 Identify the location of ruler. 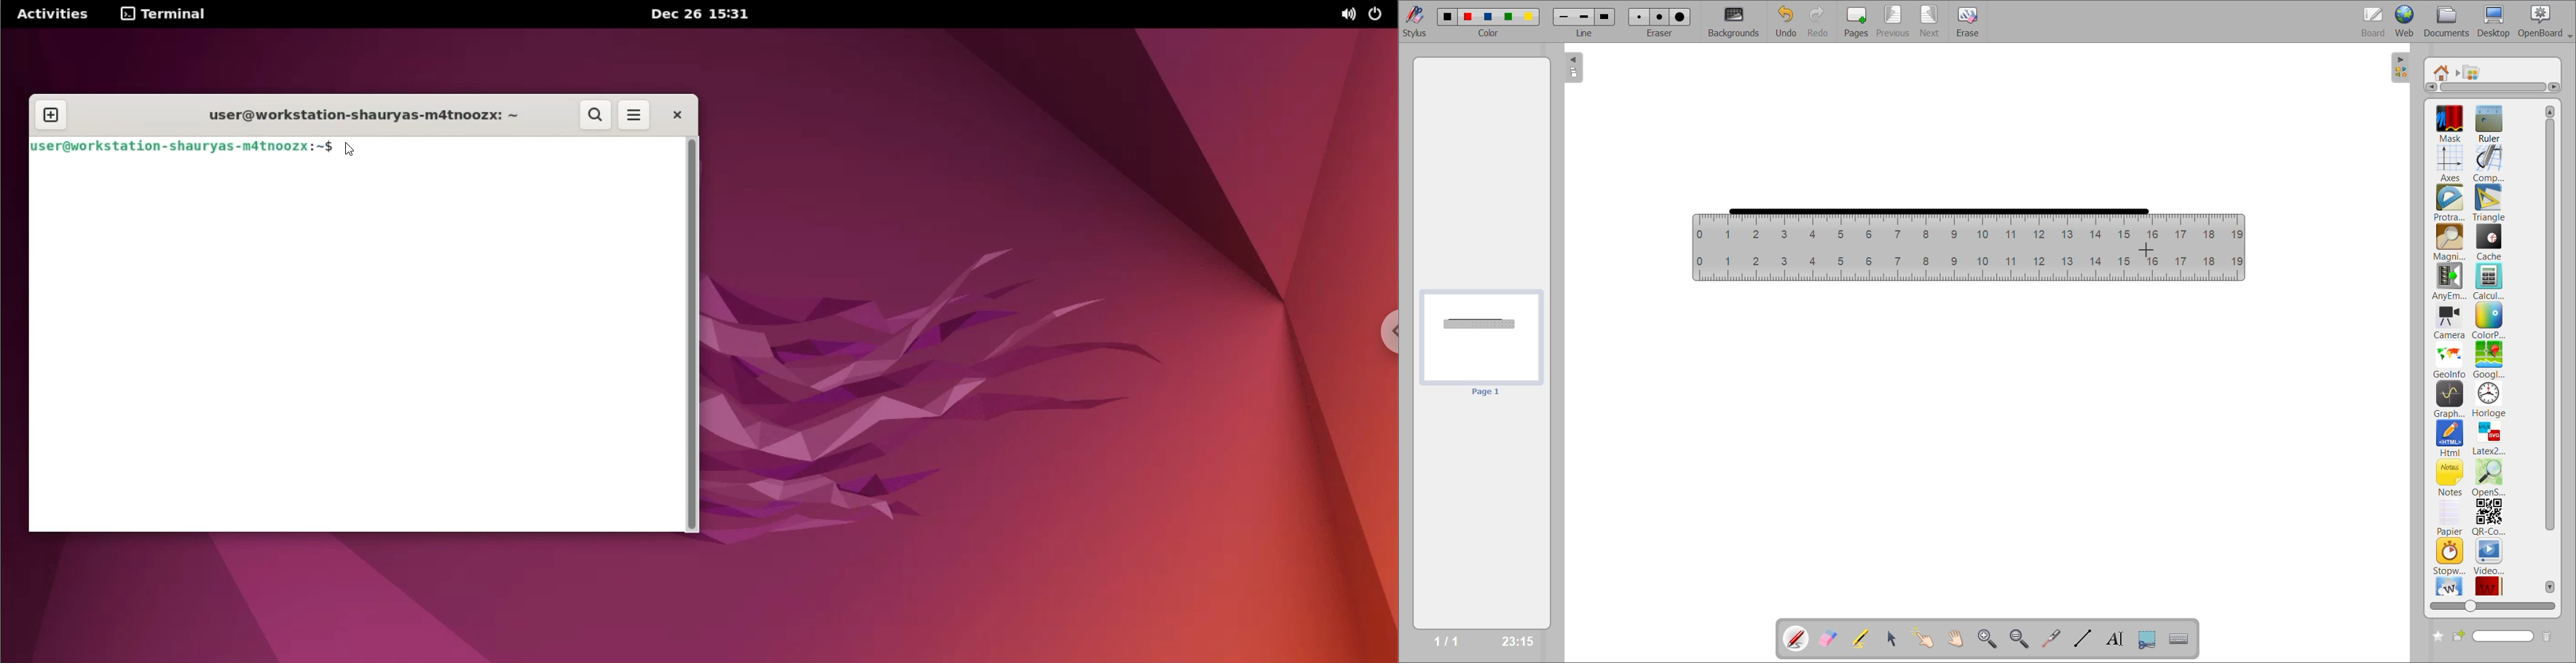
(2488, 122).